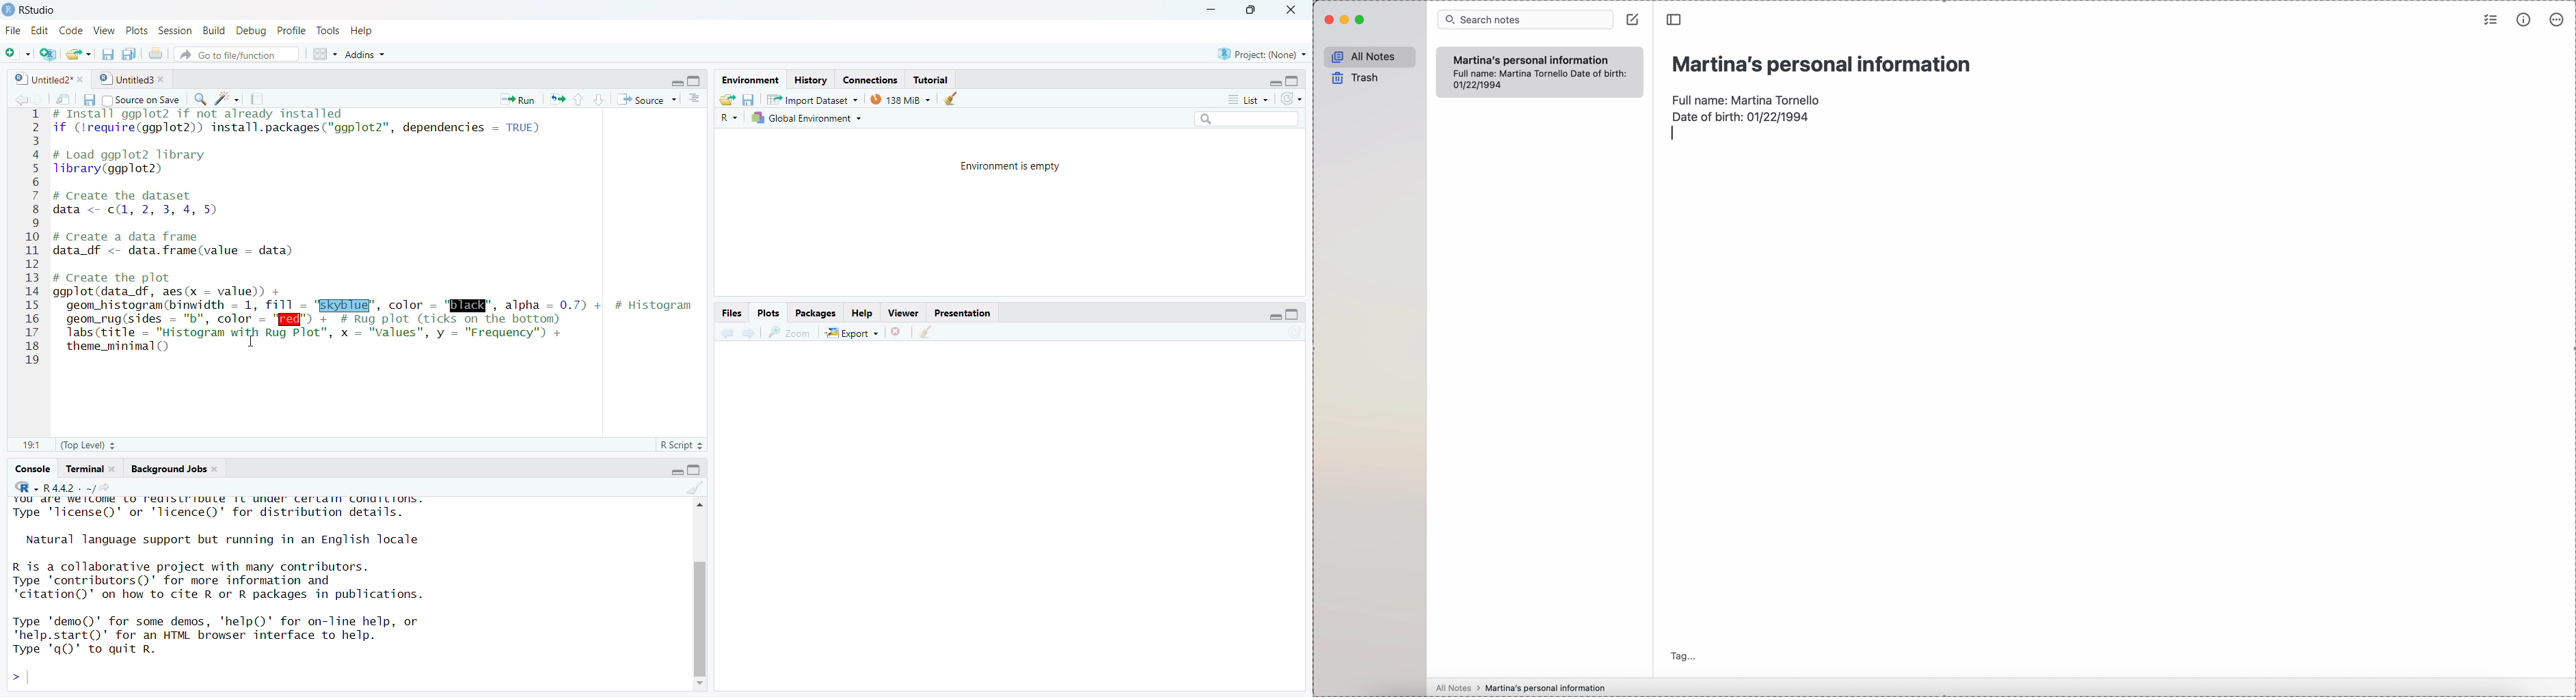 Image resolution: width=2576 pixels, height=700 pixels. What do you see at coordinates (954, 98) in the screenshot?
I see `Clear environment` at bounding box center [954, 98].